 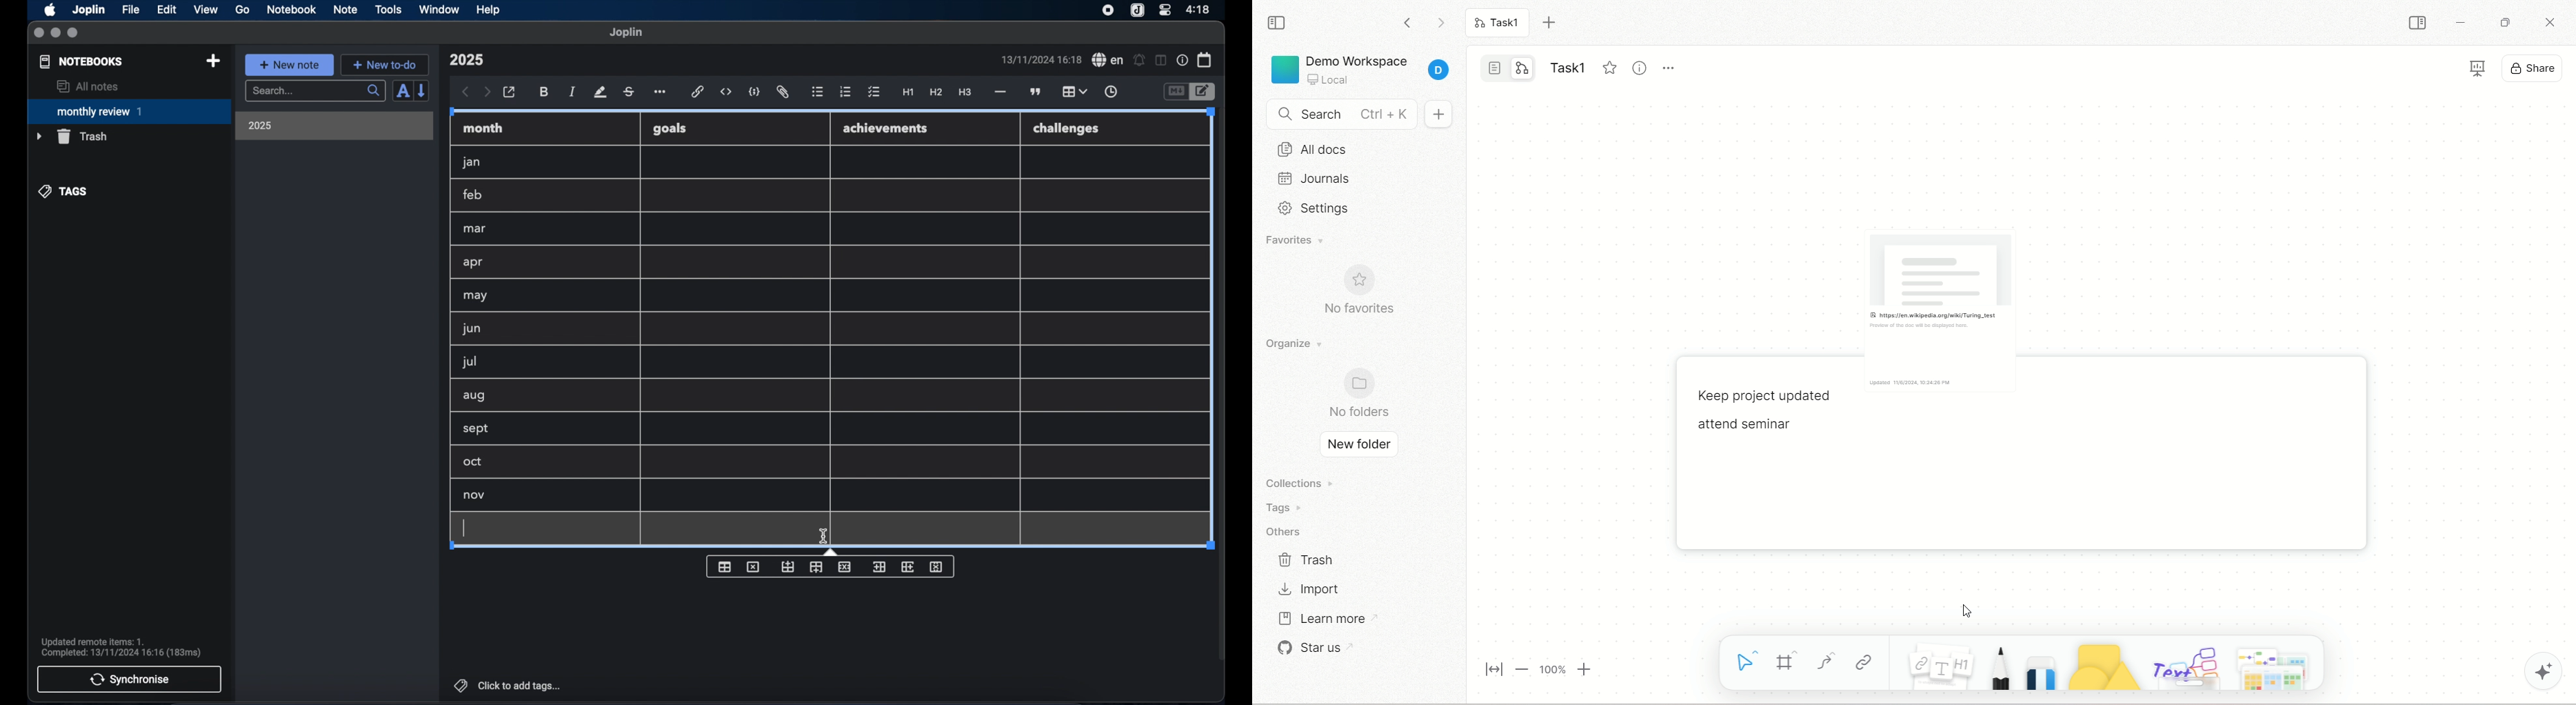 What do you see at coordinates (289, 65) in the screenshot?
I see `new note` at bounding box center [289, 65].